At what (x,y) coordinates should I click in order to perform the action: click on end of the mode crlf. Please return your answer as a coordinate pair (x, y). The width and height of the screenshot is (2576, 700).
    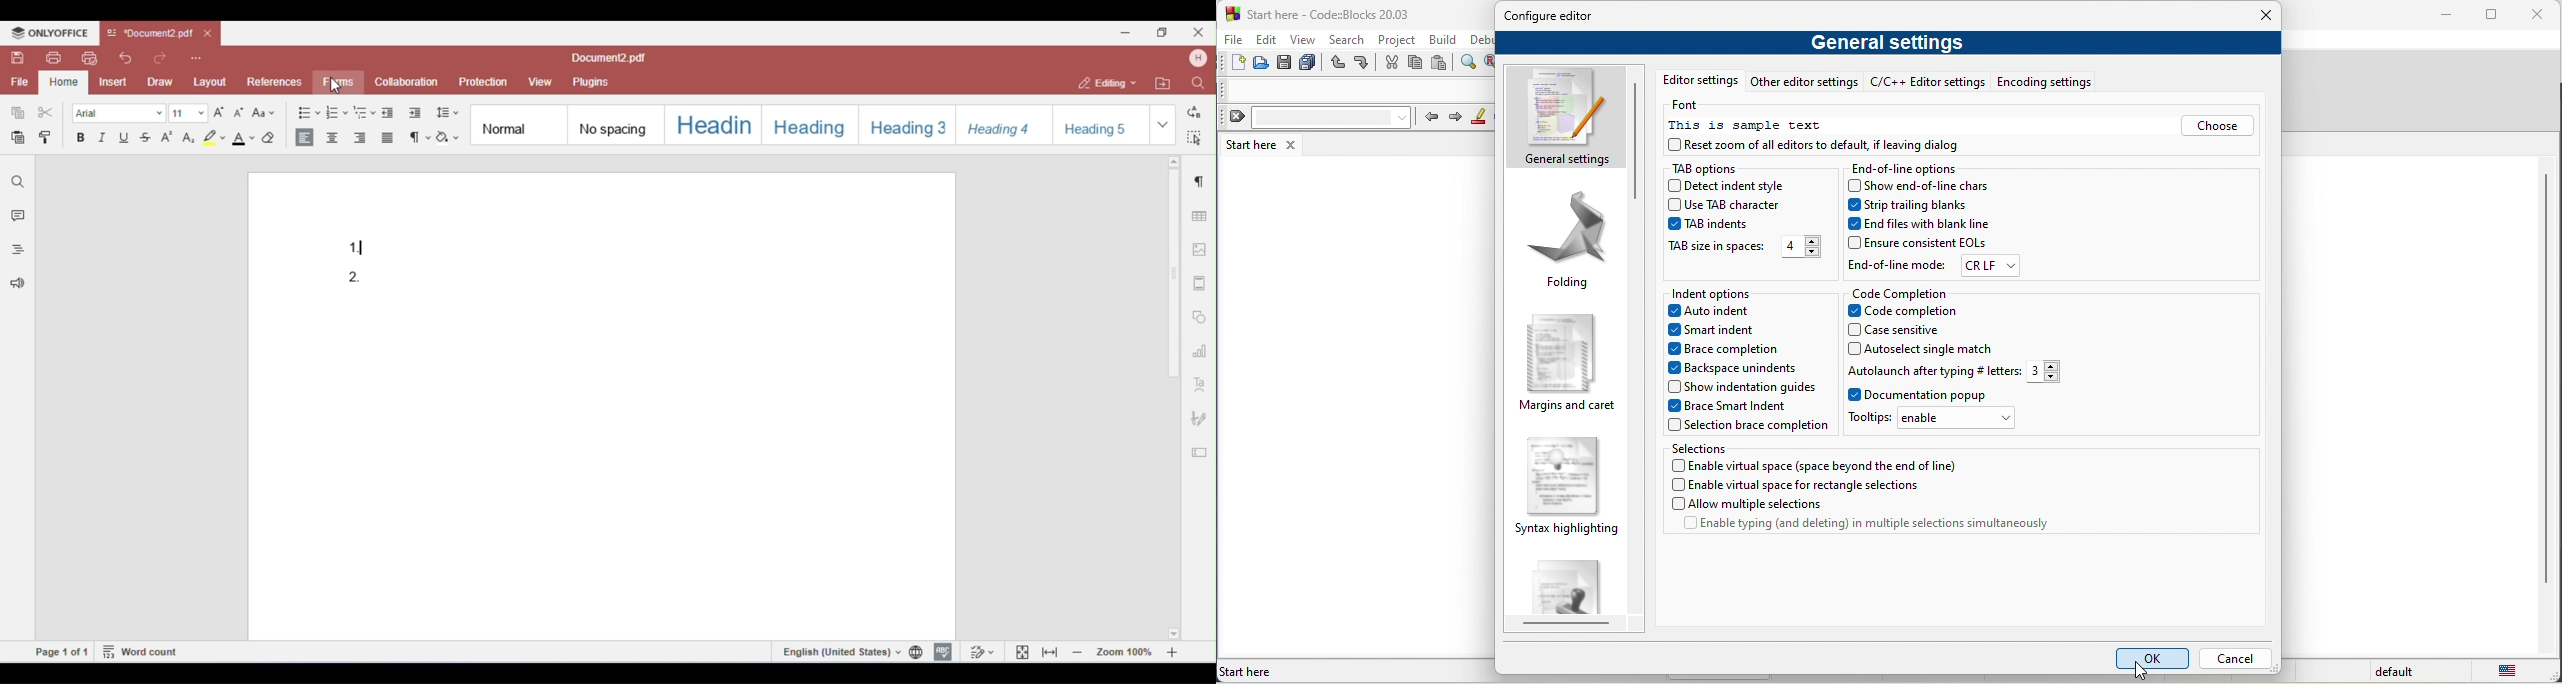
    Looking at the image, I should click on (1936, 265).